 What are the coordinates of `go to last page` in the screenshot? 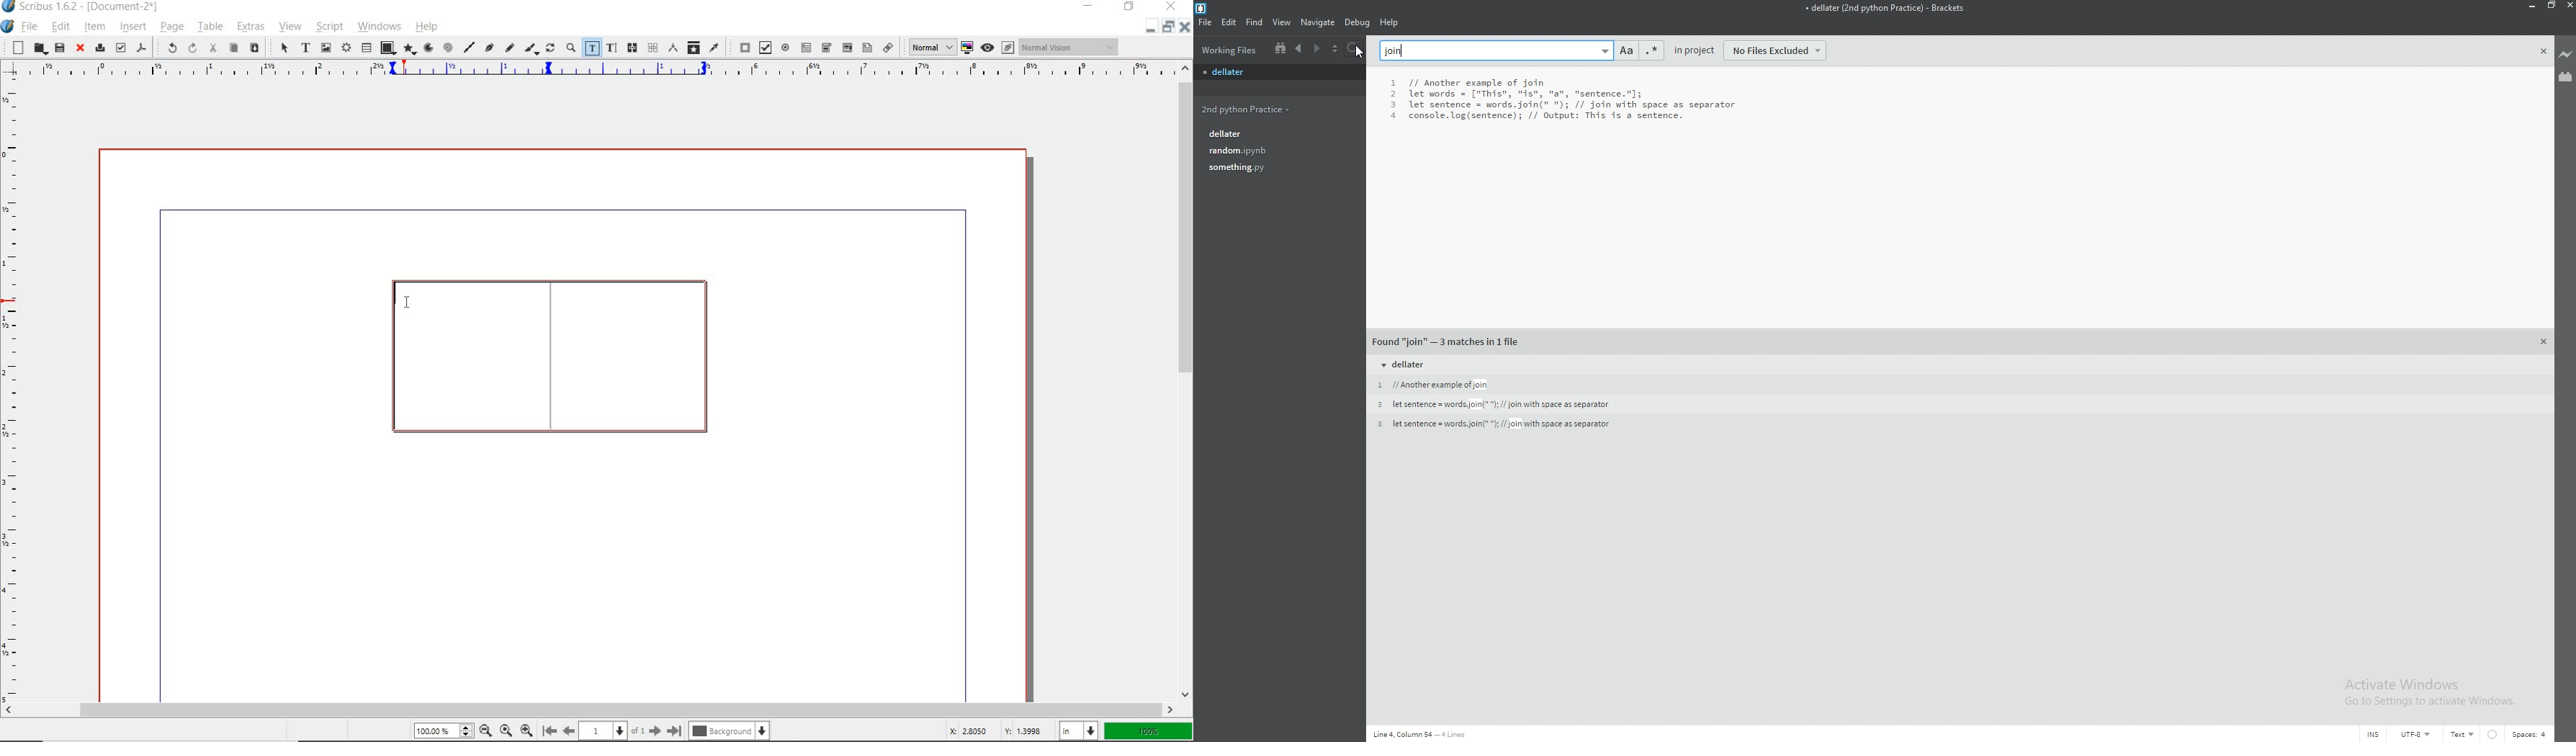 It's located at (675, 728).